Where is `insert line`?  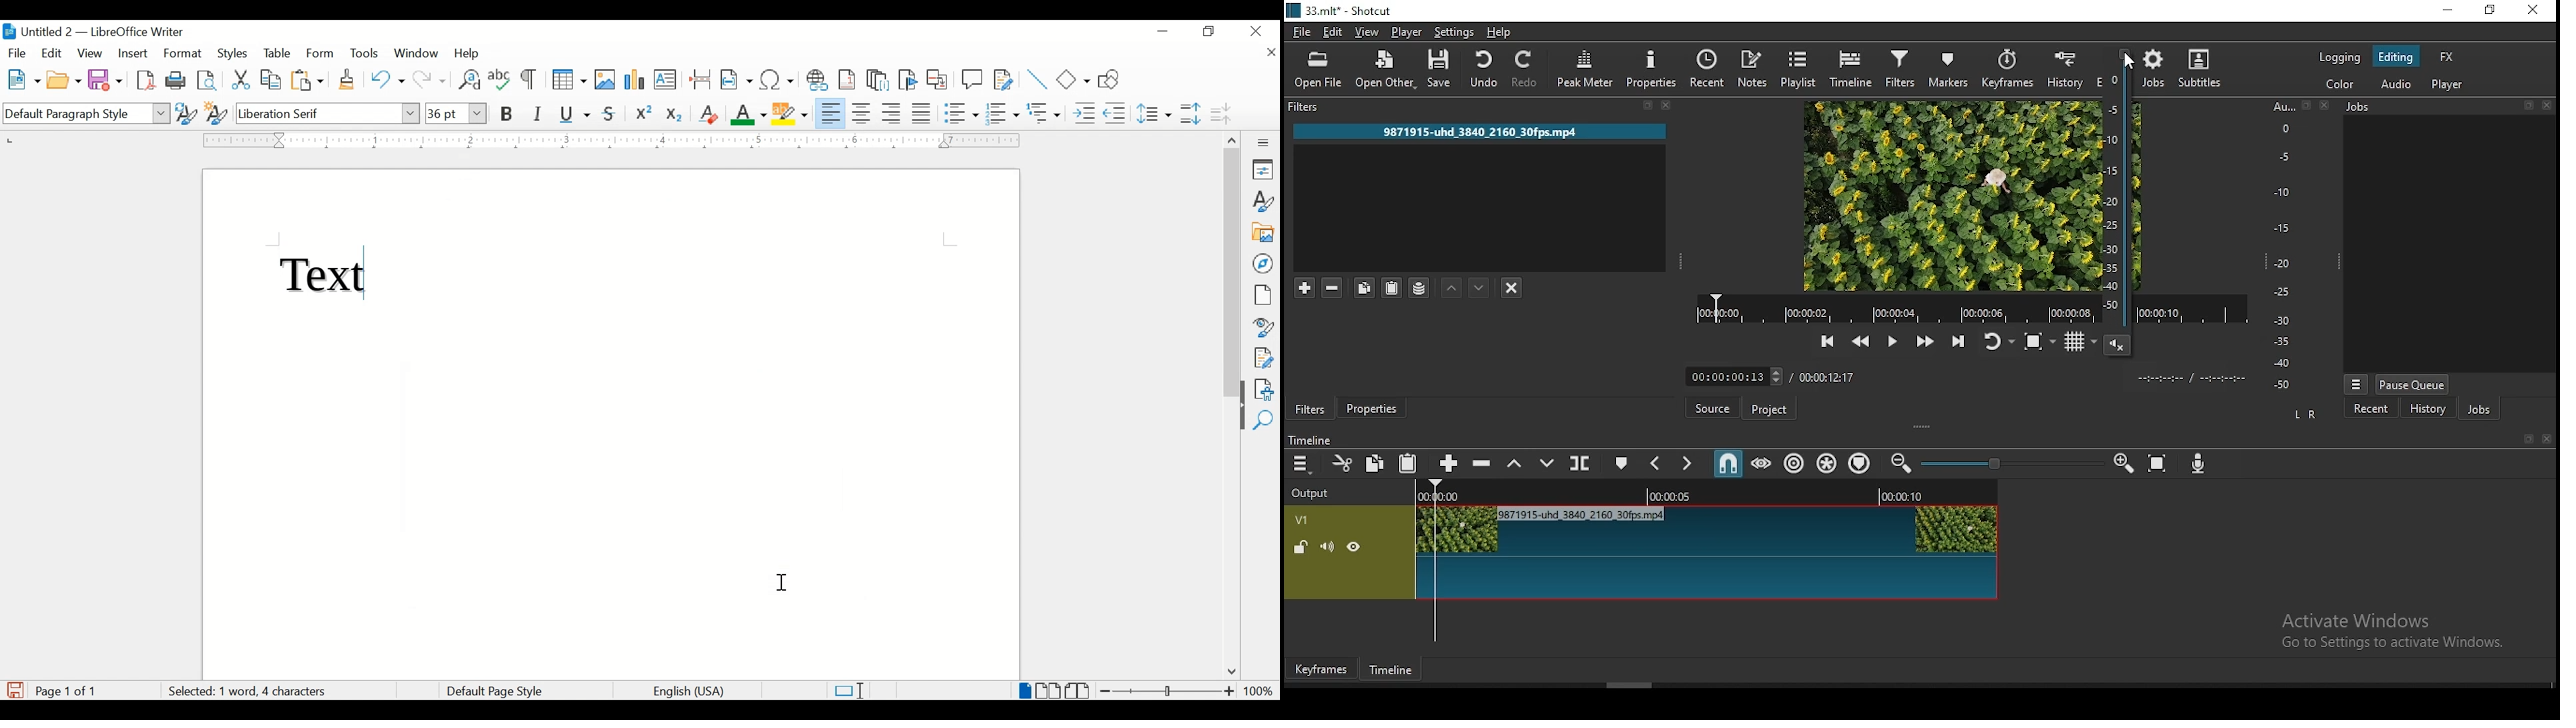
insert line is located at coordinates (1037, 79).